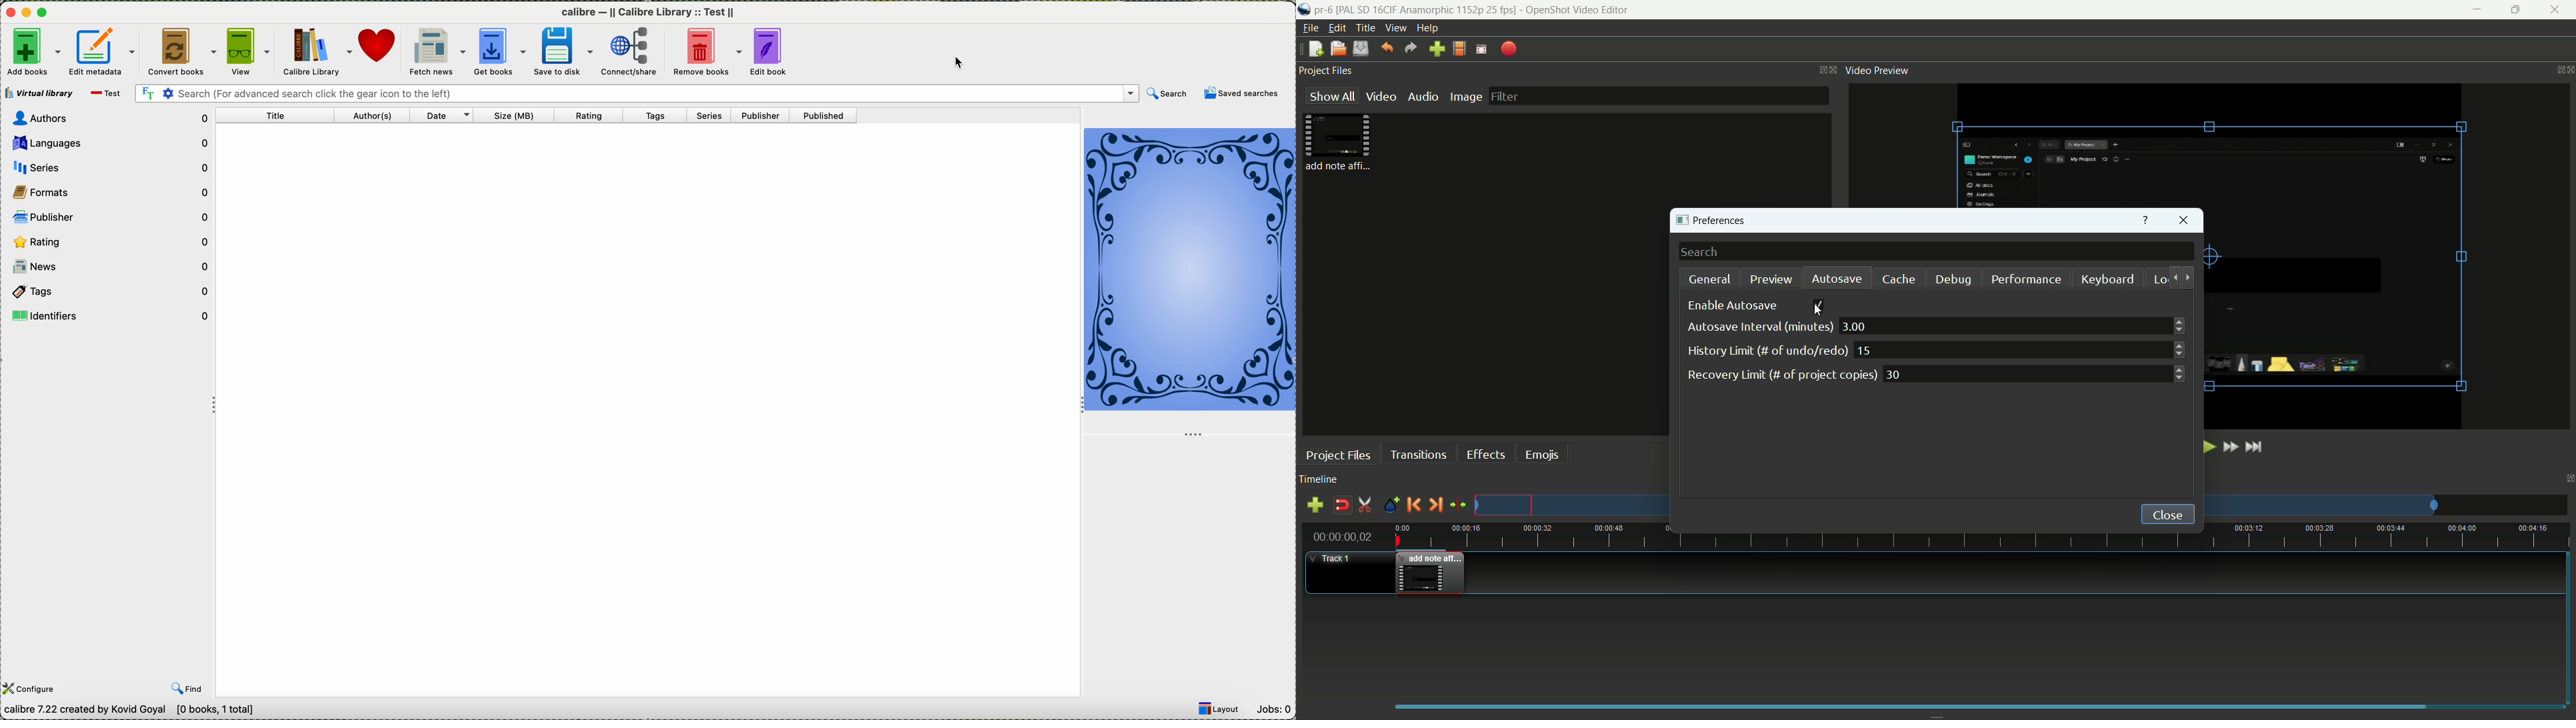 The height and width of the screenshot is (728, 2576). Describe the element at coordinates (1769, 281) in the screenshot. I see `preview` at that location.